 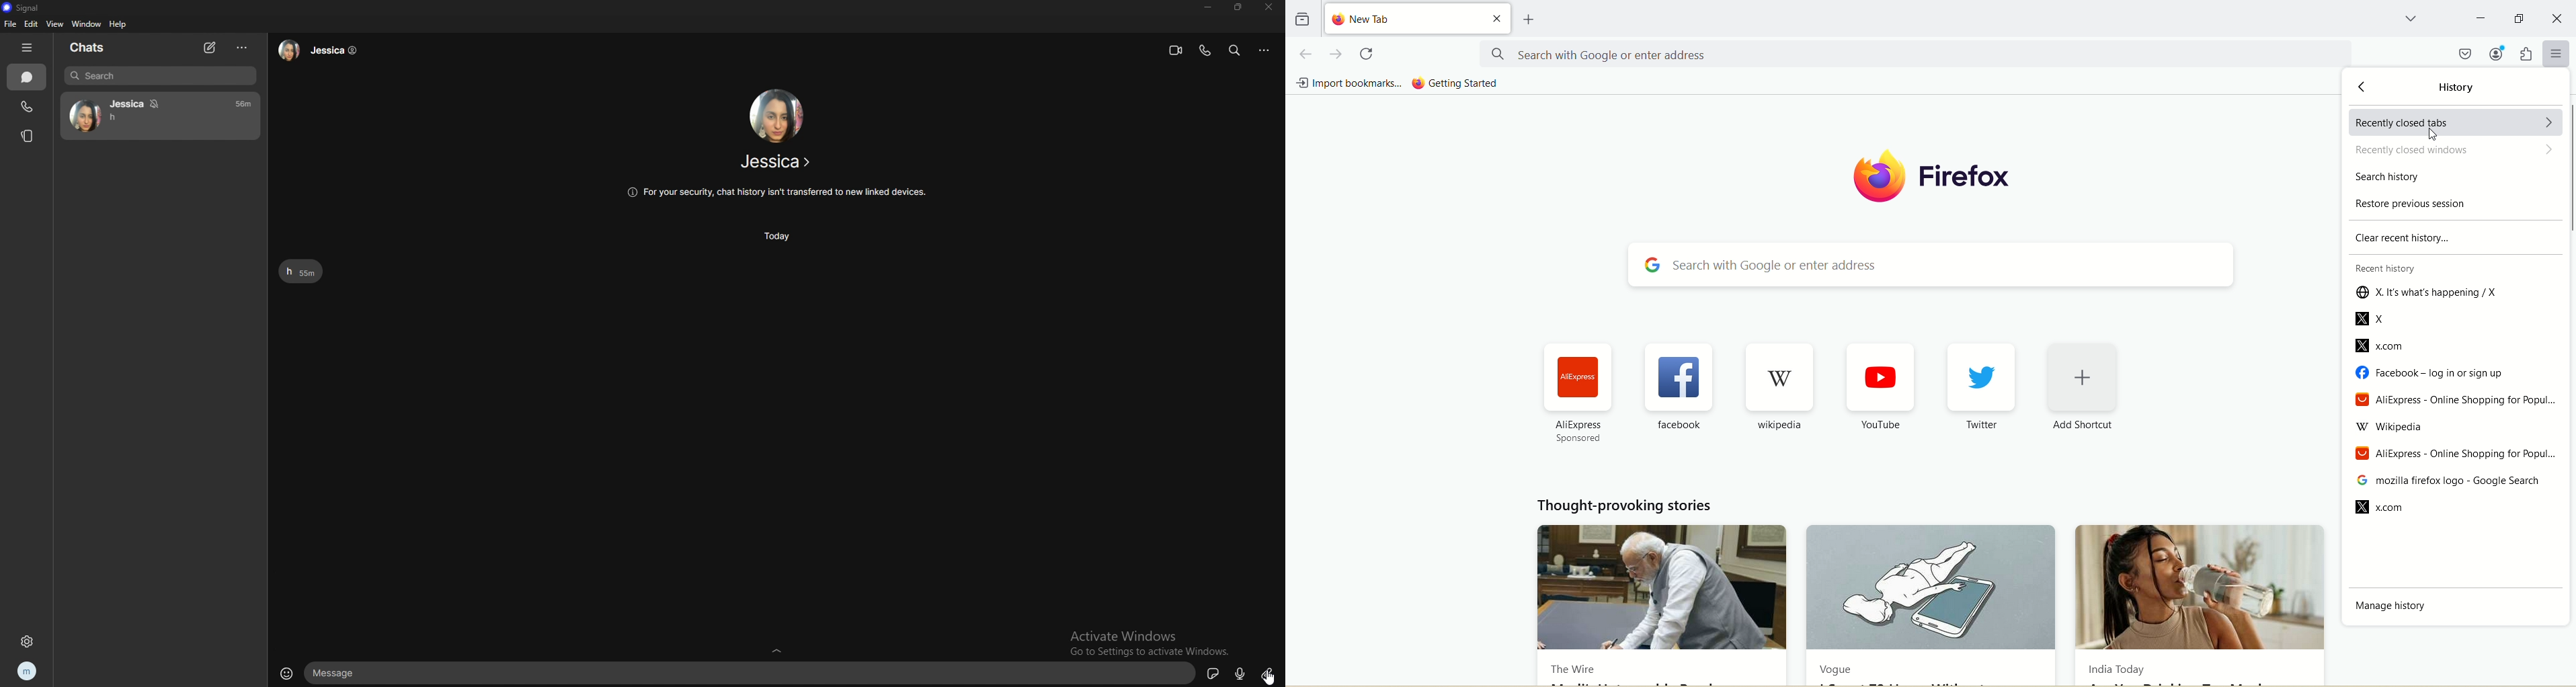 What do you see at coordinates (160, 116) in the screenshot?
I see `contact` at bounding box center [160, 116].